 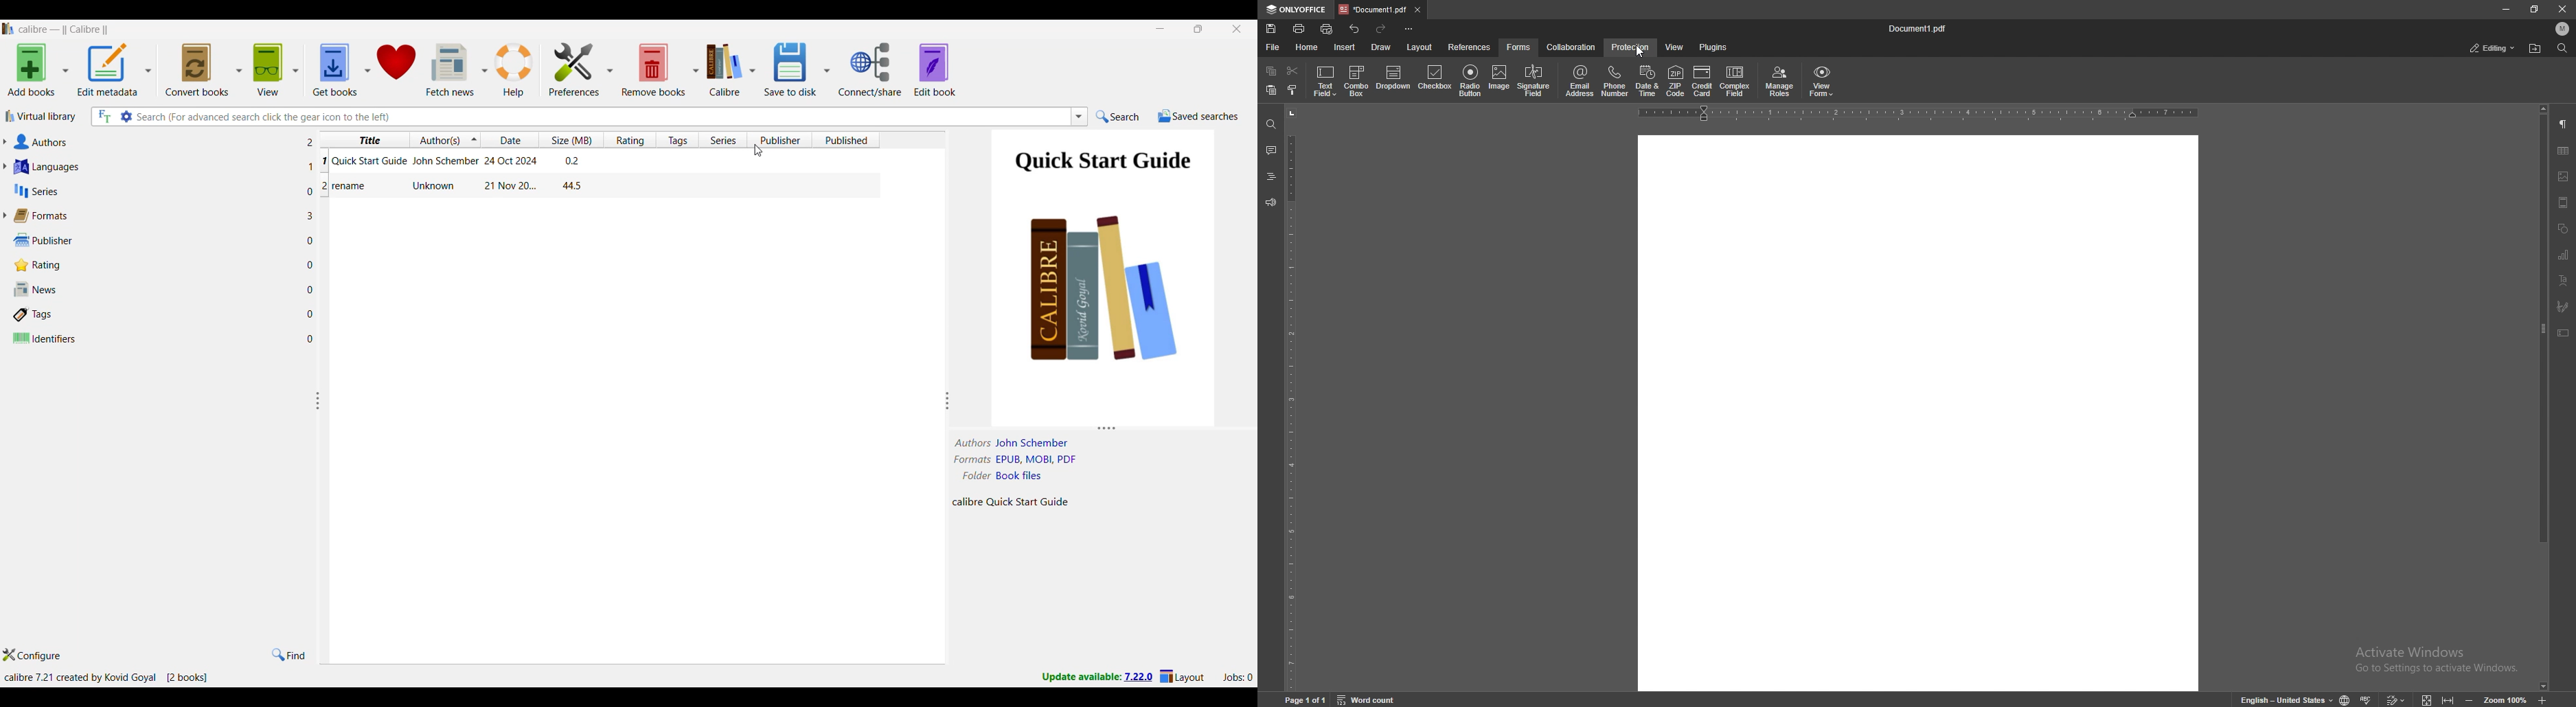 What do you see at coordinates (1024, 460) in the screenshot?
I see `Book formats` at bounding box center [1024, 460].